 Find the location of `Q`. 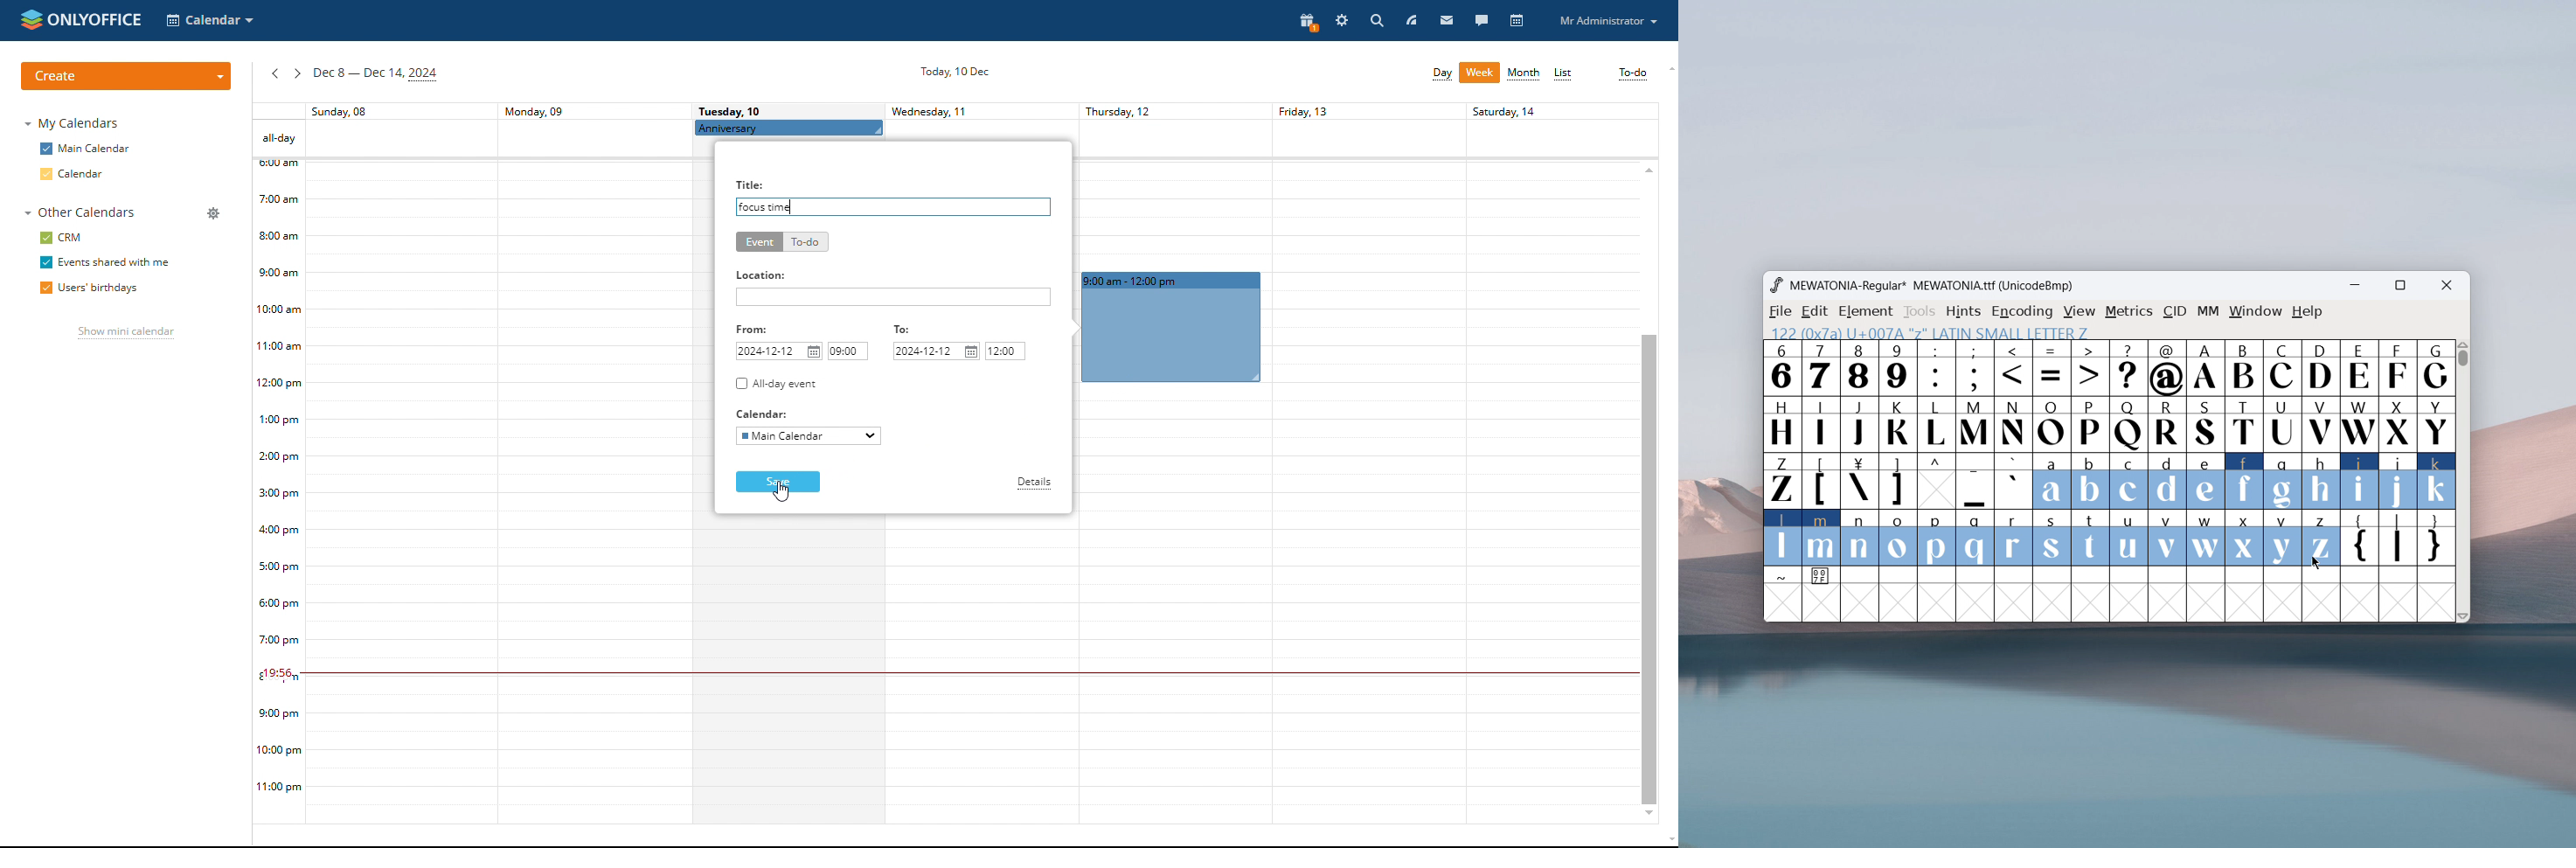

Q is located at coordinates (2128, 426).